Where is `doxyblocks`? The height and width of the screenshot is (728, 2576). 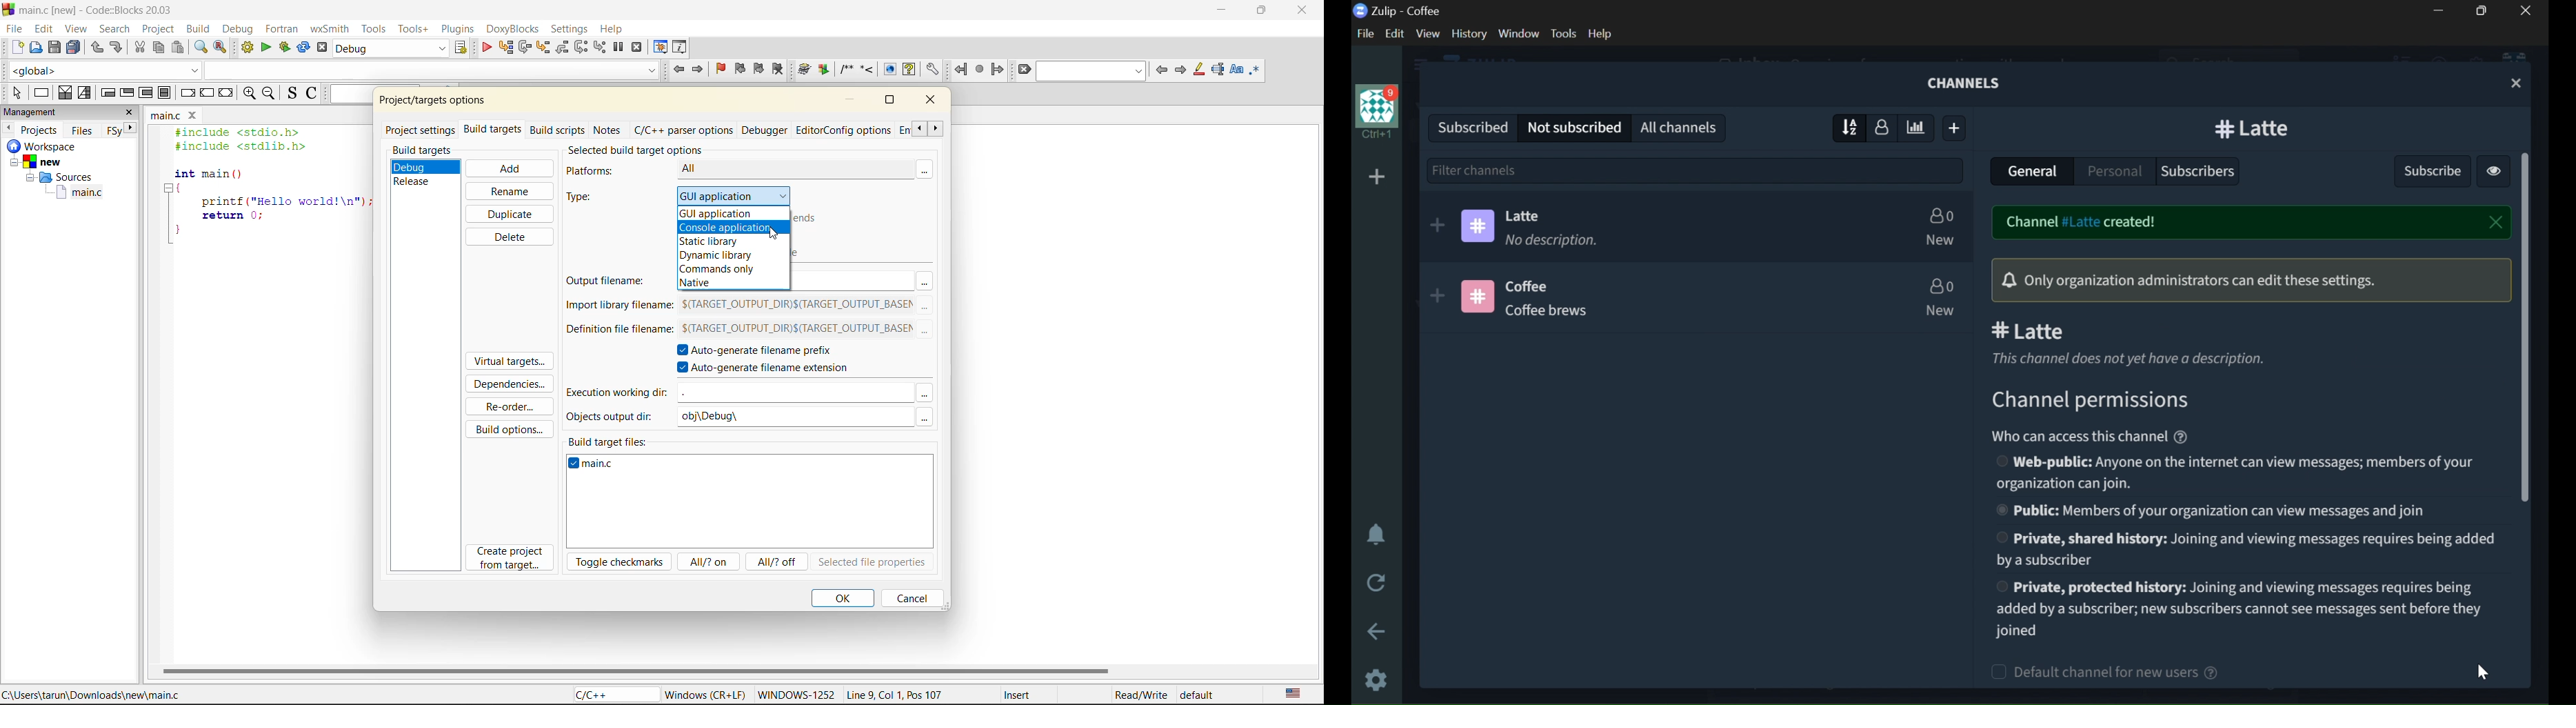 doxyblocks is located at coordinates (512, 29).